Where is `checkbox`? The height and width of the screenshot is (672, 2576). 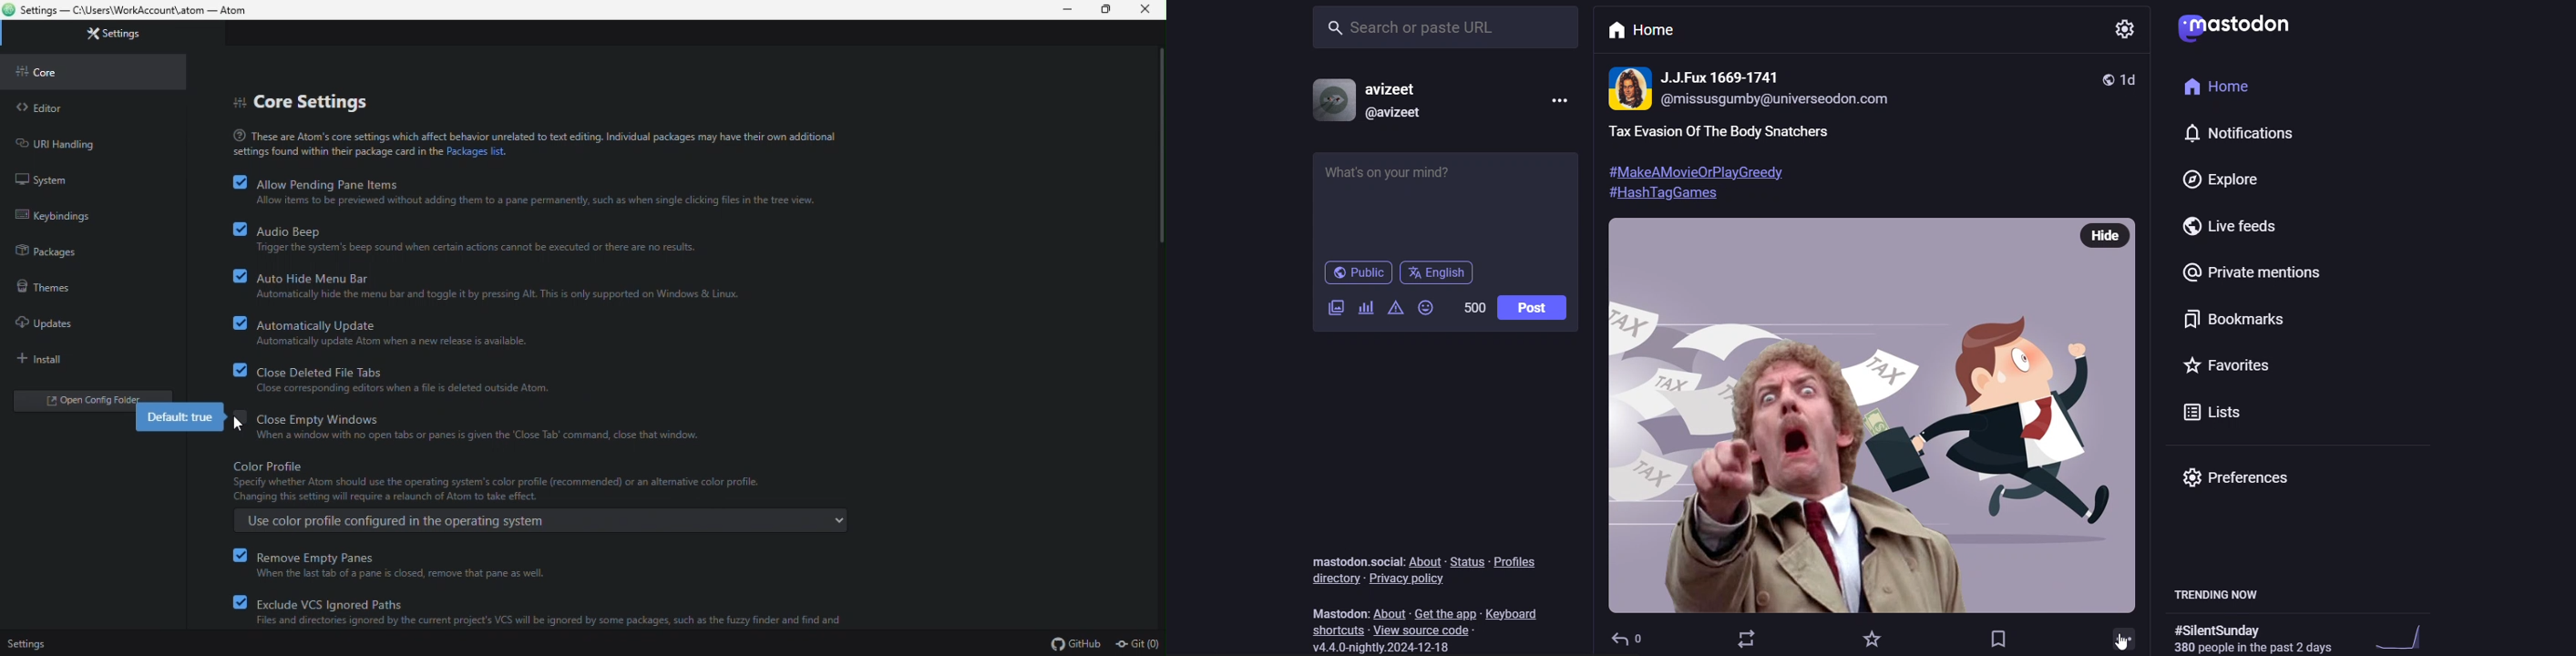
checkbox is located at coordinates (238, 369).